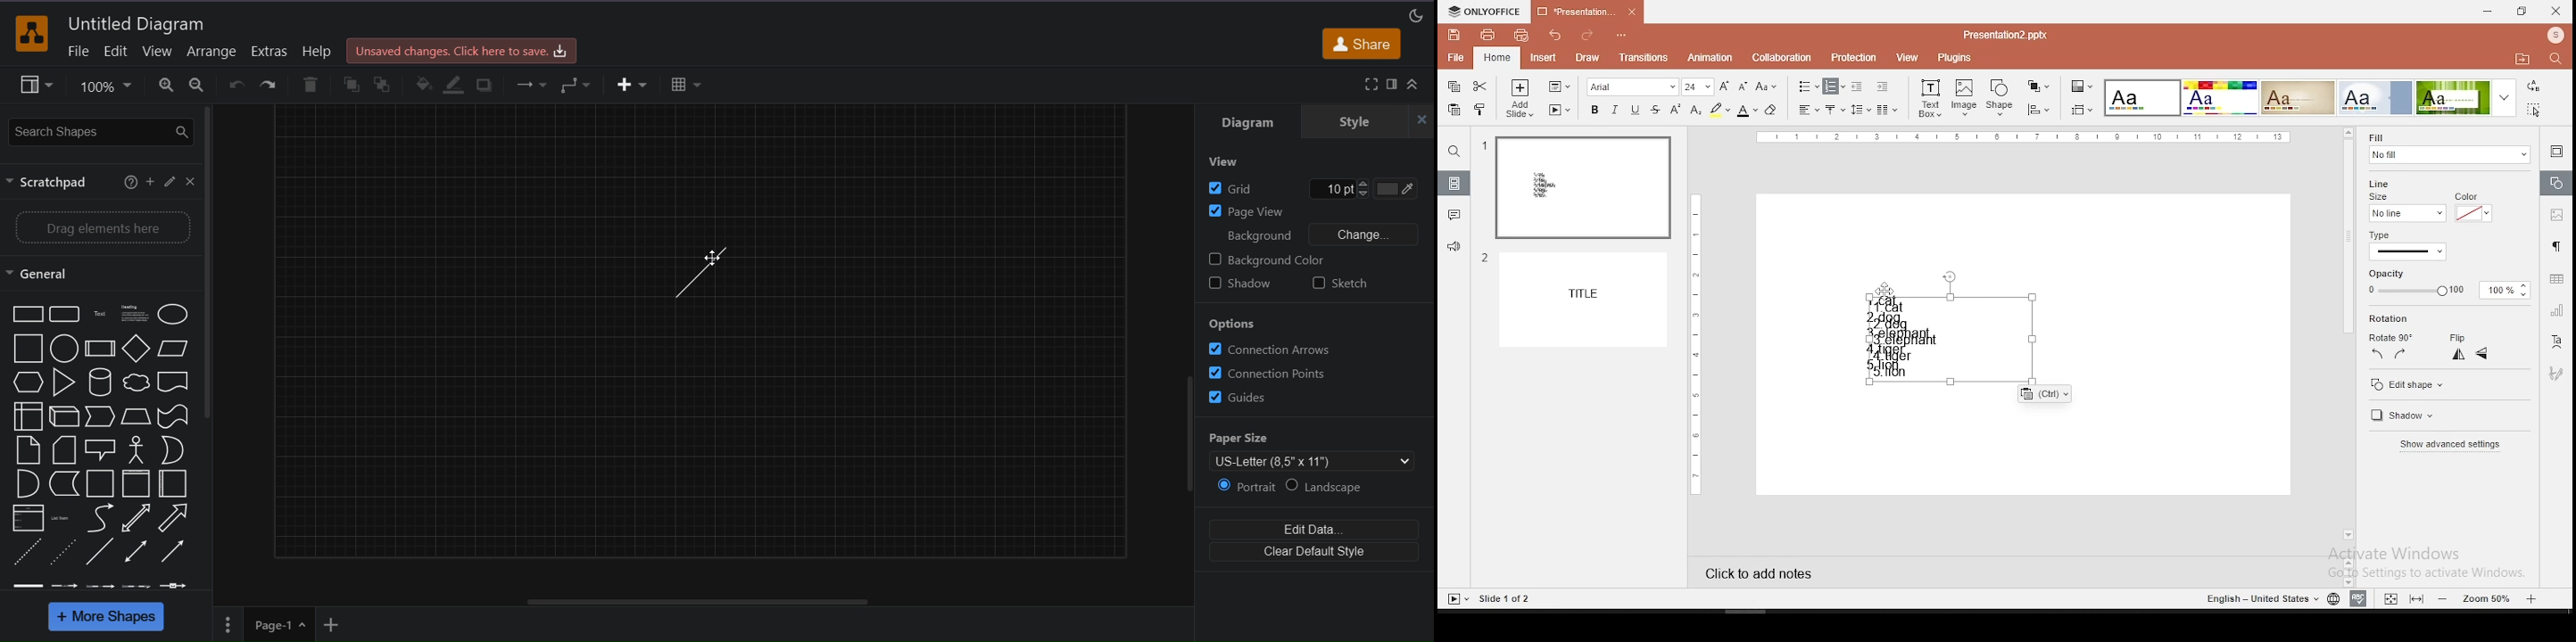 This screenshot has width=2576, height=644. What do you see at coordinates (1452, 216) in the screenshot?
I see `comments` at bounding box center [1452, 216].